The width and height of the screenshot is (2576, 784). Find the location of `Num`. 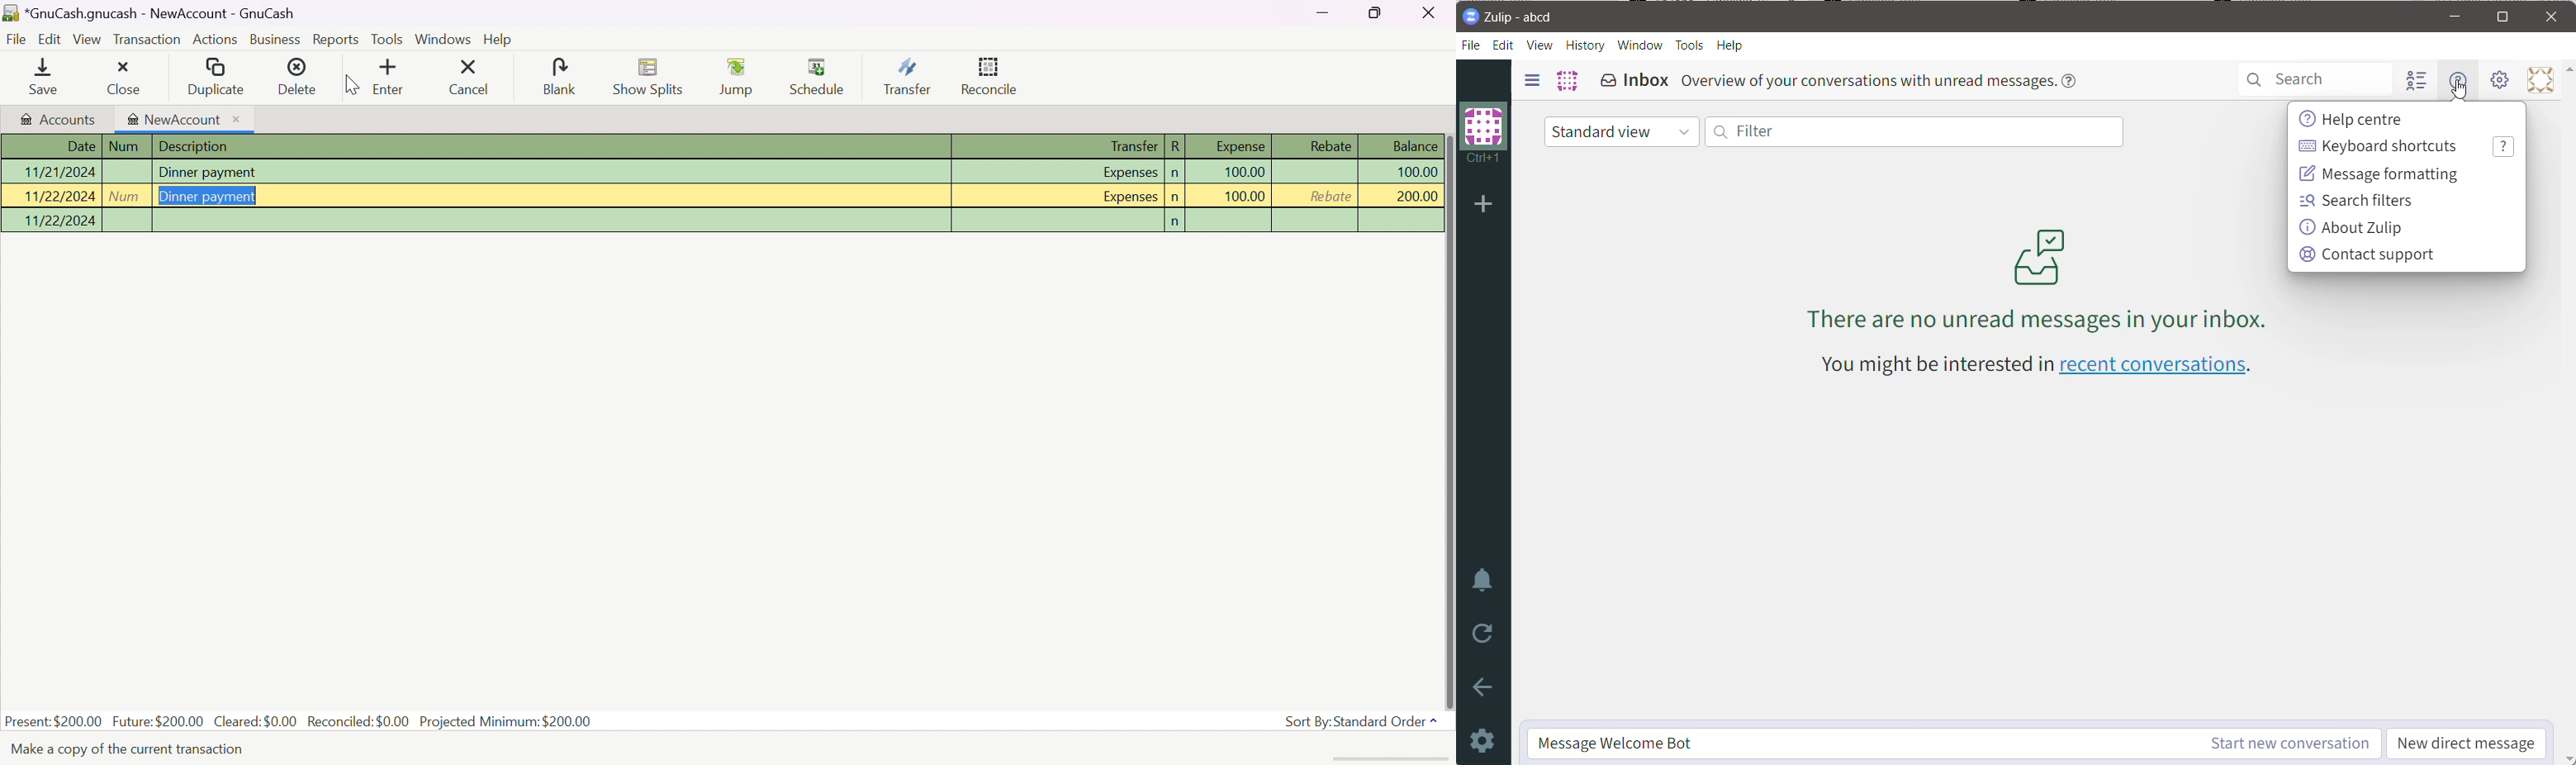

Num is located at coordinates (124, 146).